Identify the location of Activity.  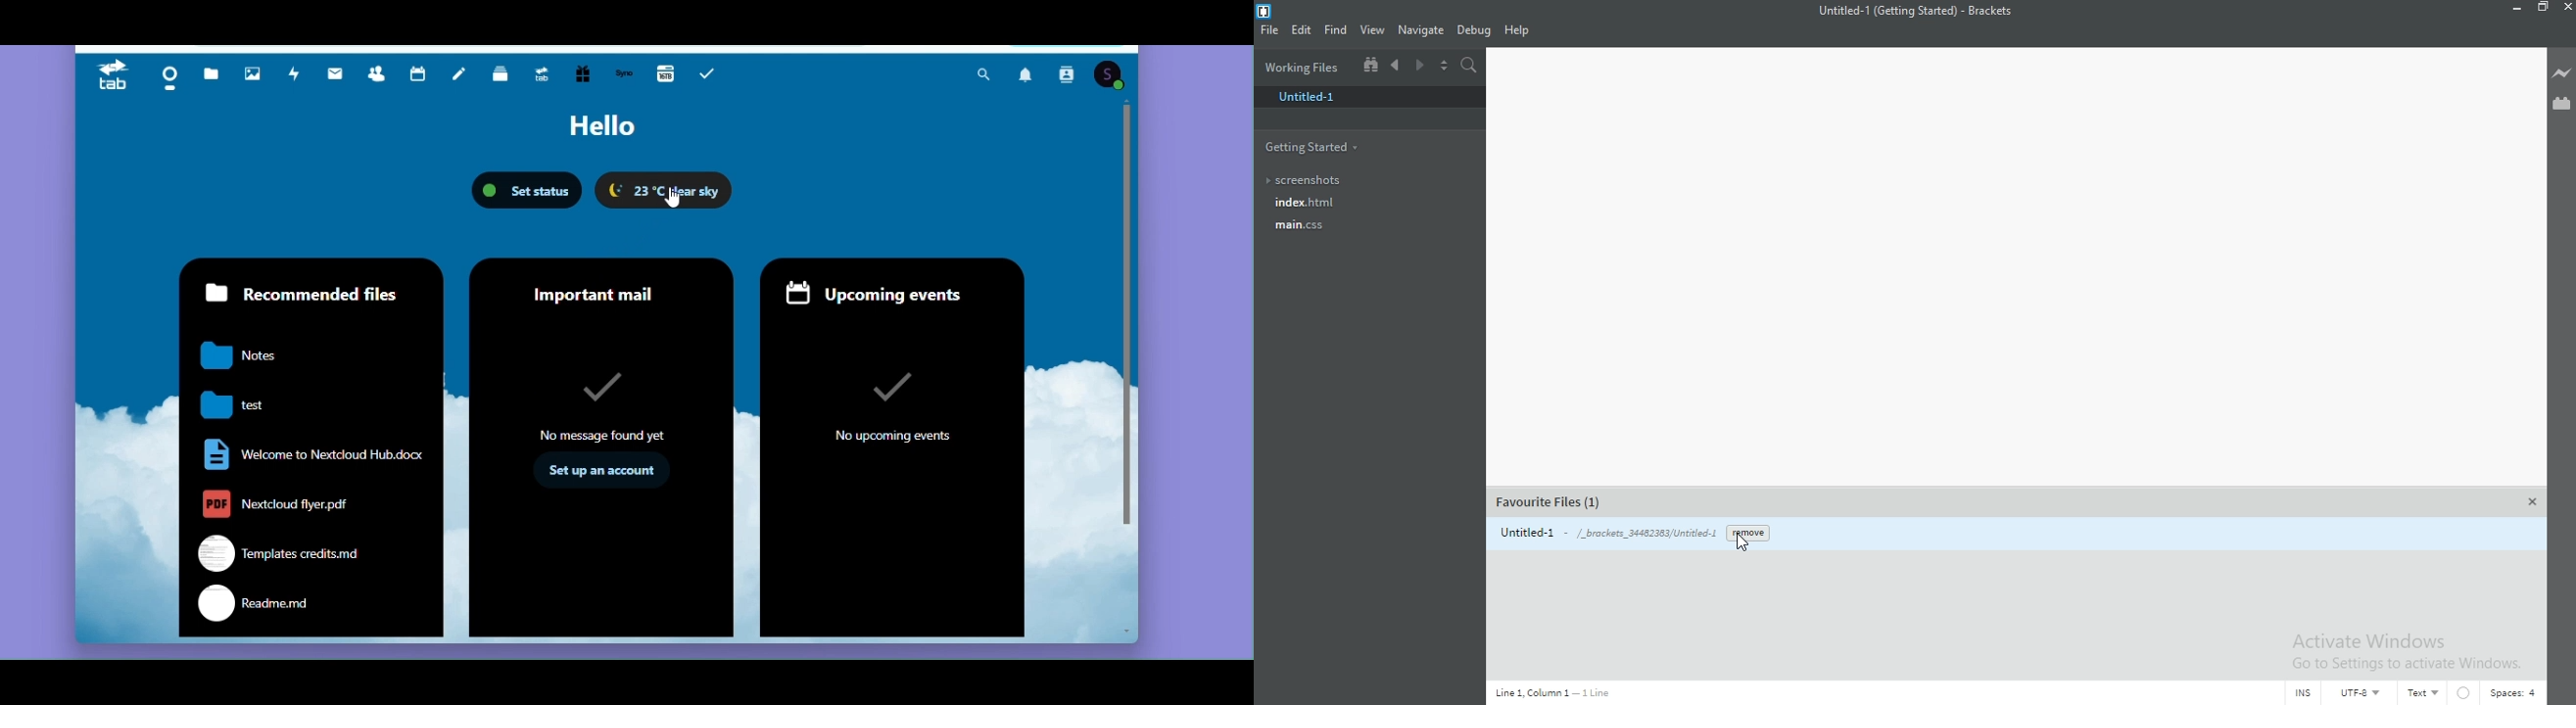
(296, 78).